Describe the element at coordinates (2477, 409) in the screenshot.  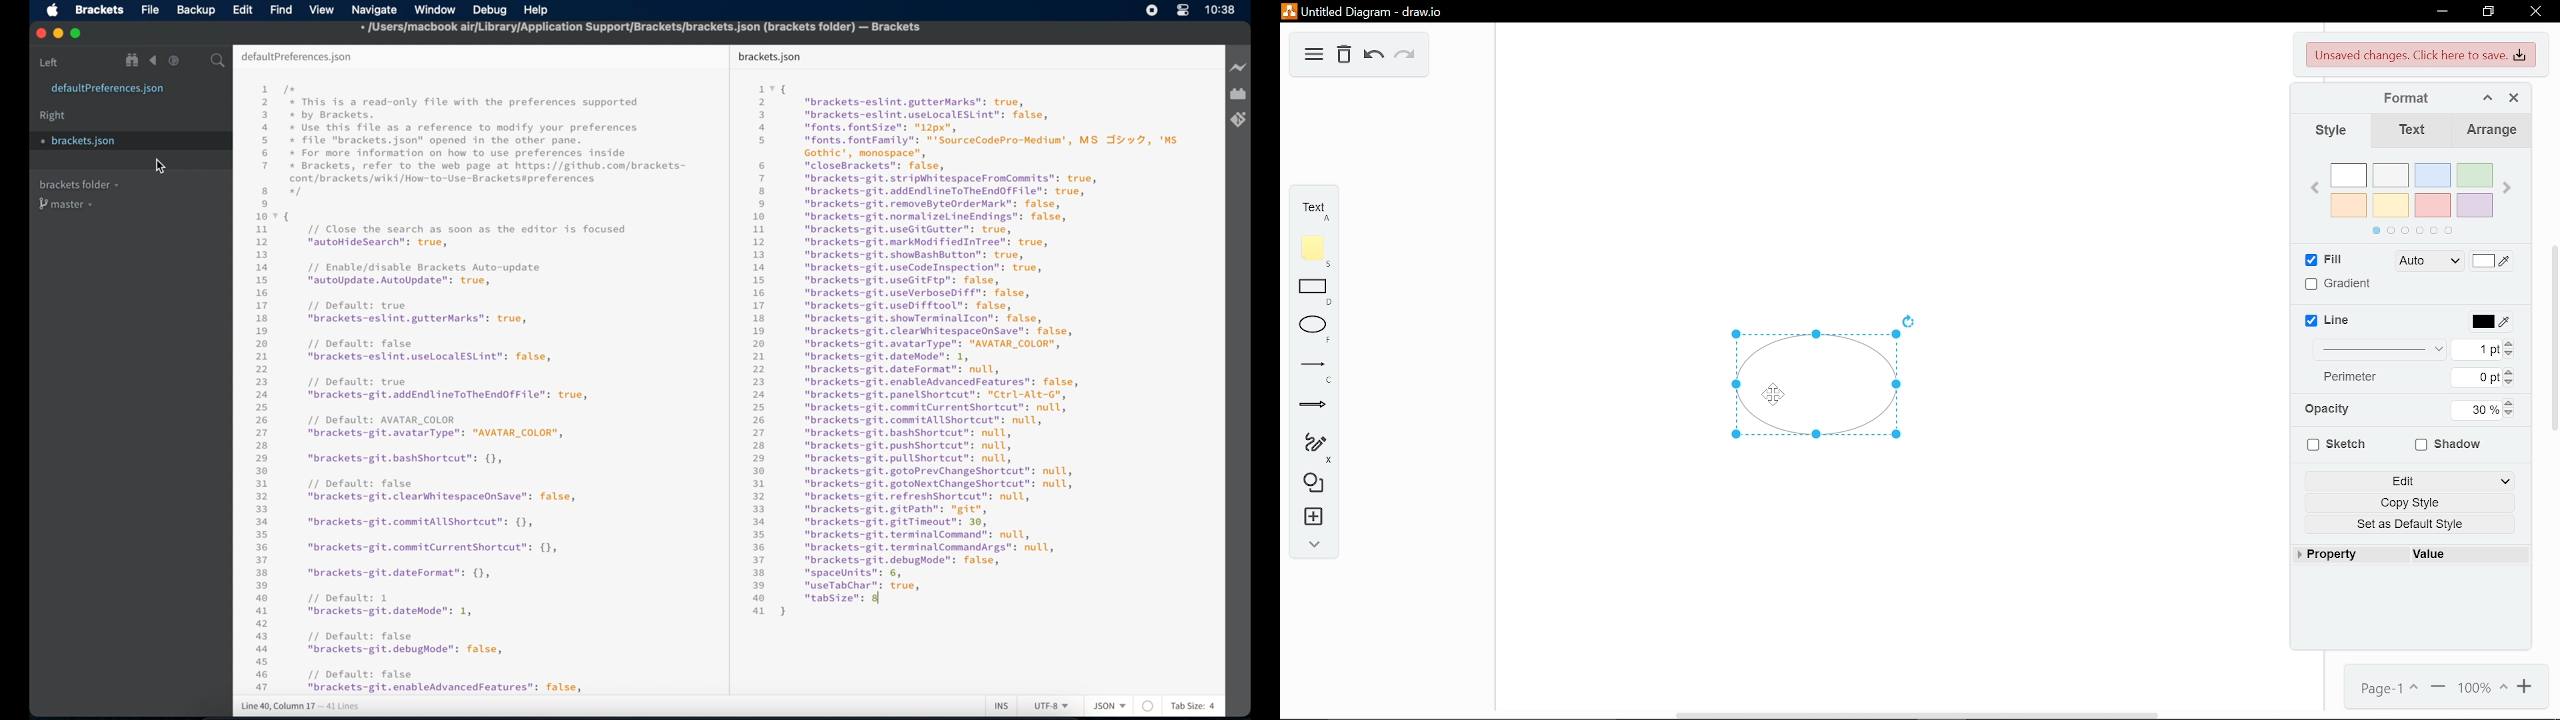
I see `Current opacity` at that location.